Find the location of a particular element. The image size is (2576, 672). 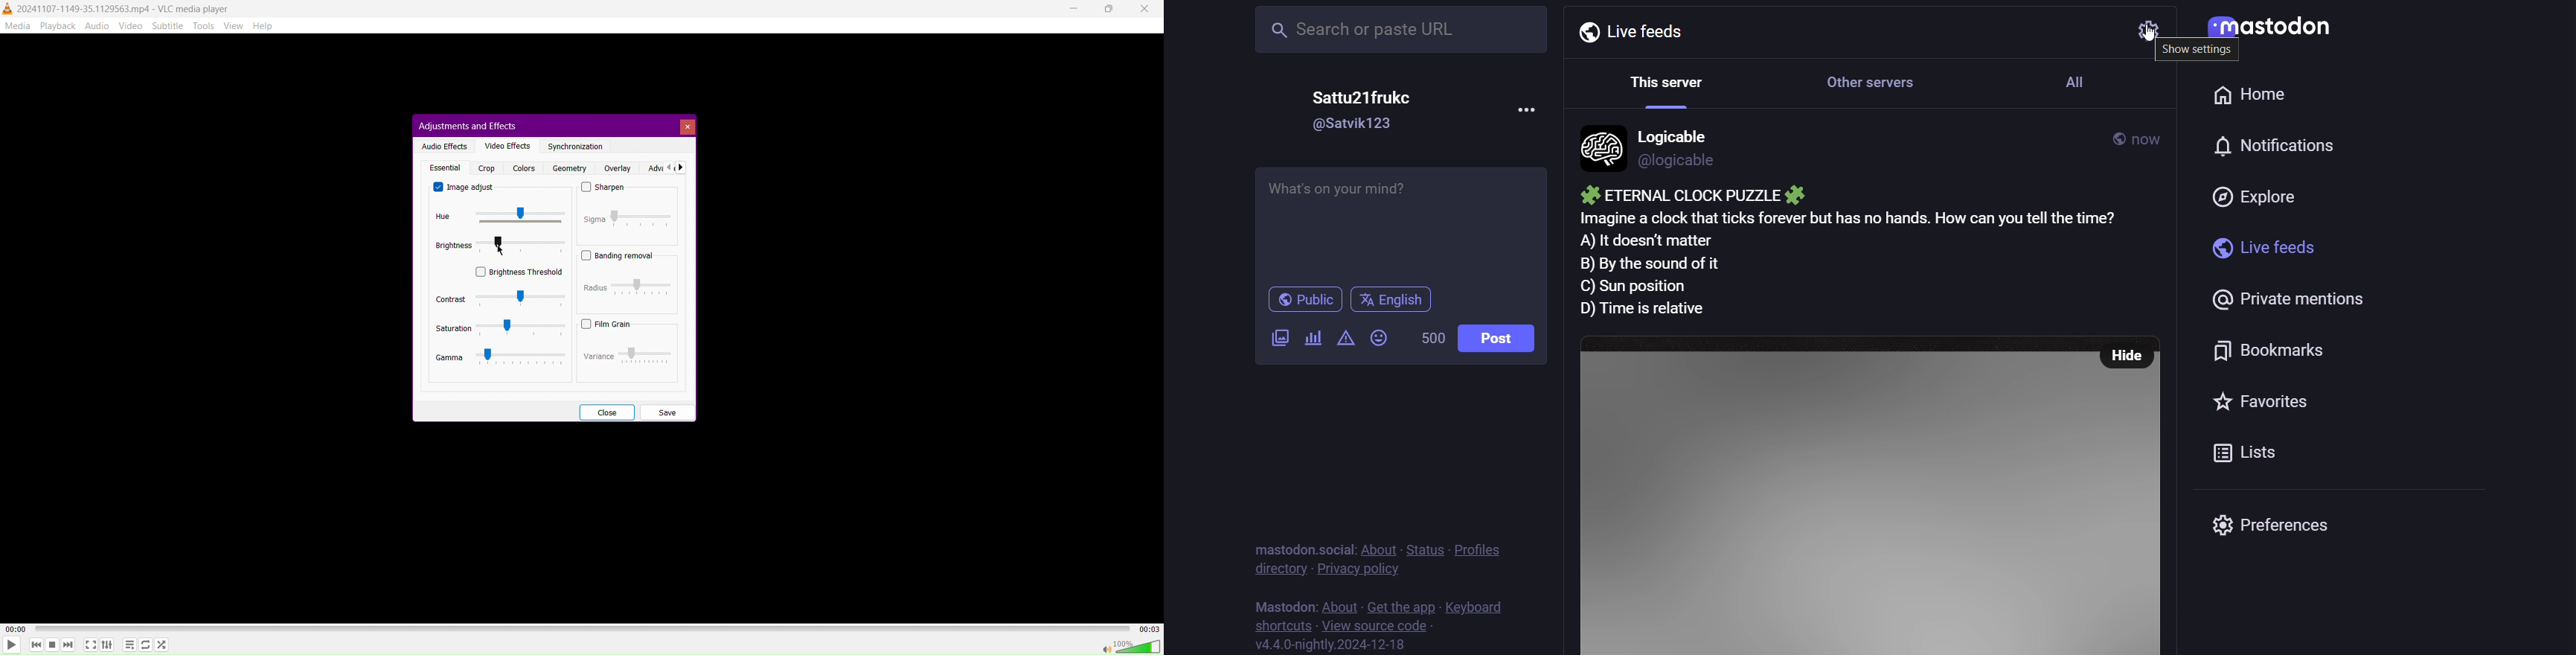

500 is located at coordinates (1429, 337).